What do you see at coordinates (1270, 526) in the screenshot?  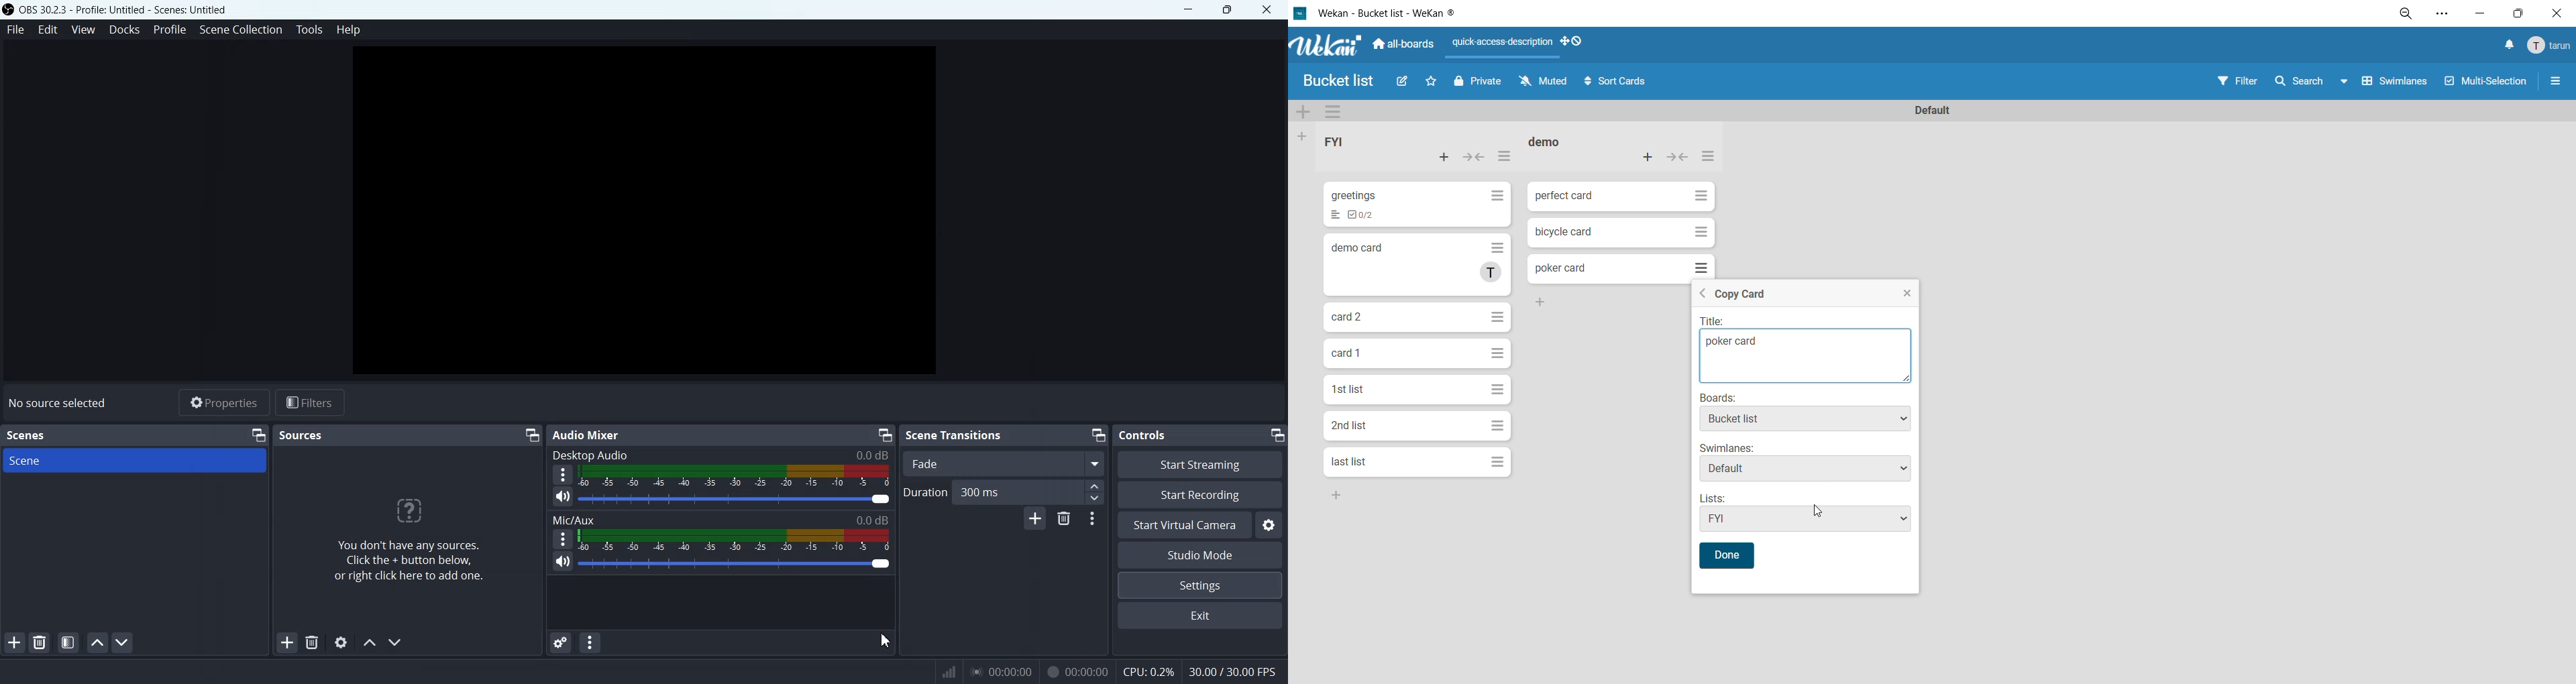 I see `Settings` at bounding box center [1270, 526].